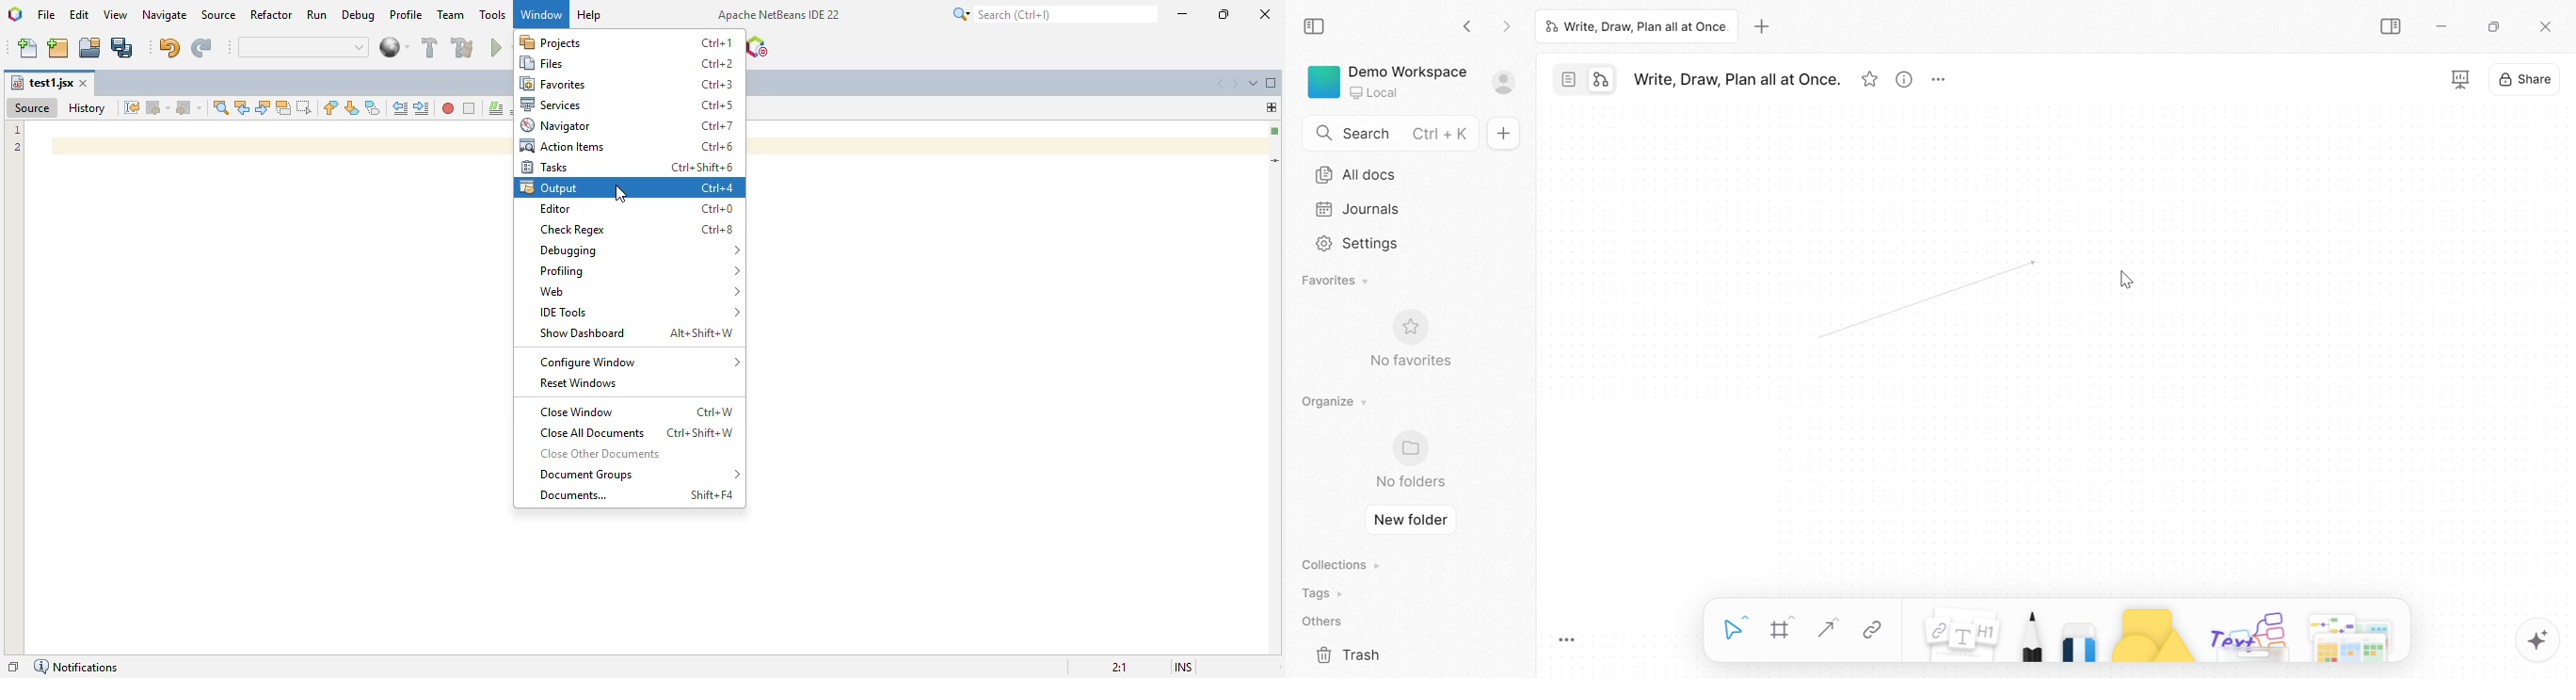  What do you see at coordinates (2540, 643) in the screenshot?
I see `AFFINE AI` at bounding box center [2540, 643].